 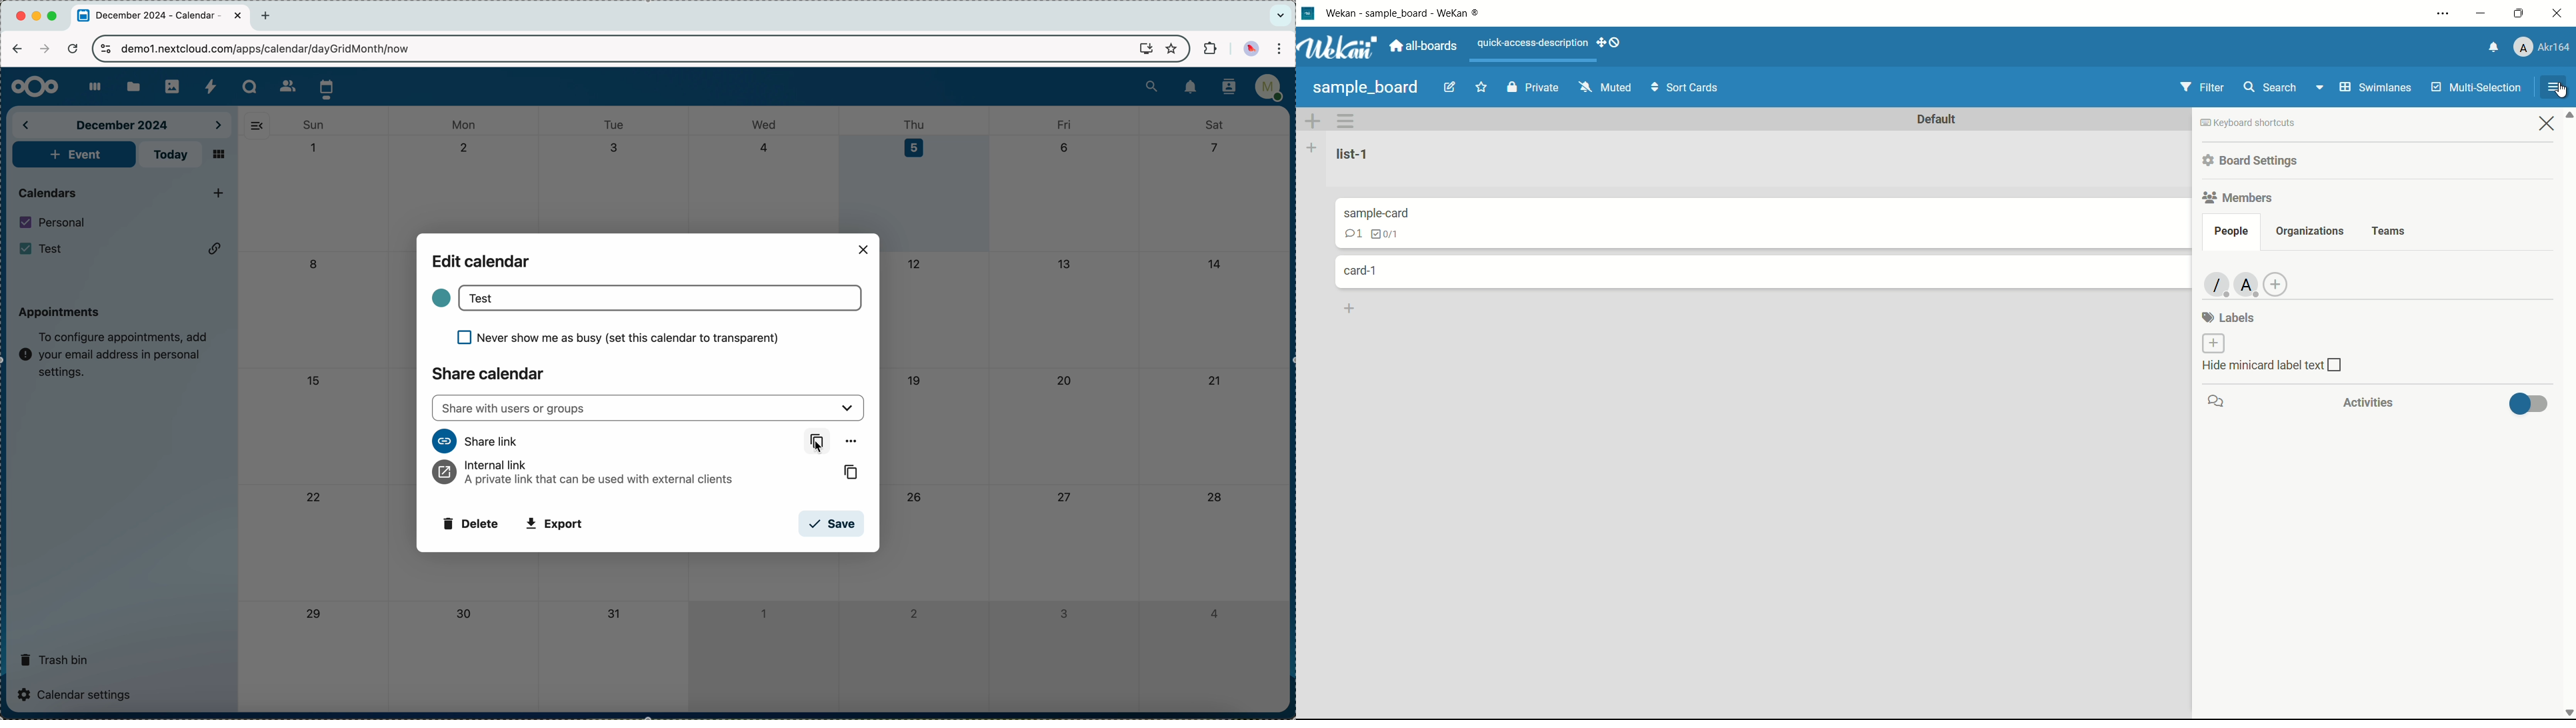 What do you see at coordinates (172, 83) in the screenshot?
I see `photos` at bounding box center [172, 83].